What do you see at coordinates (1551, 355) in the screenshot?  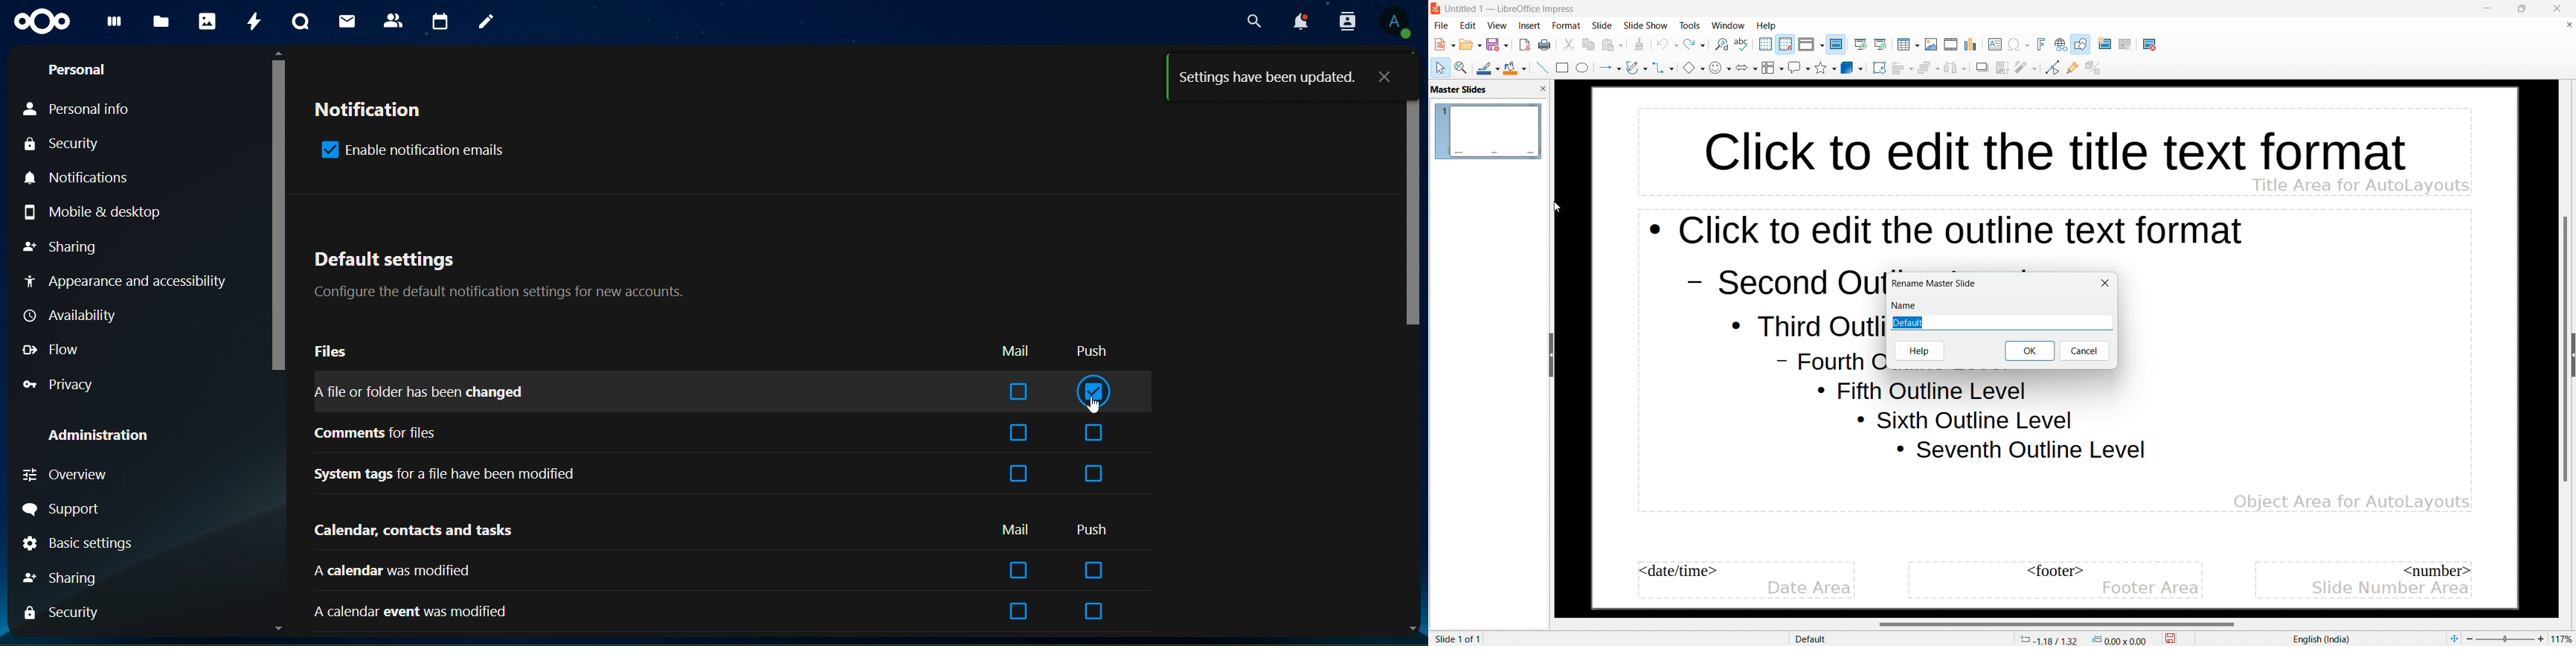 I see `hide sidebar` at bounding box center [1551, 355].